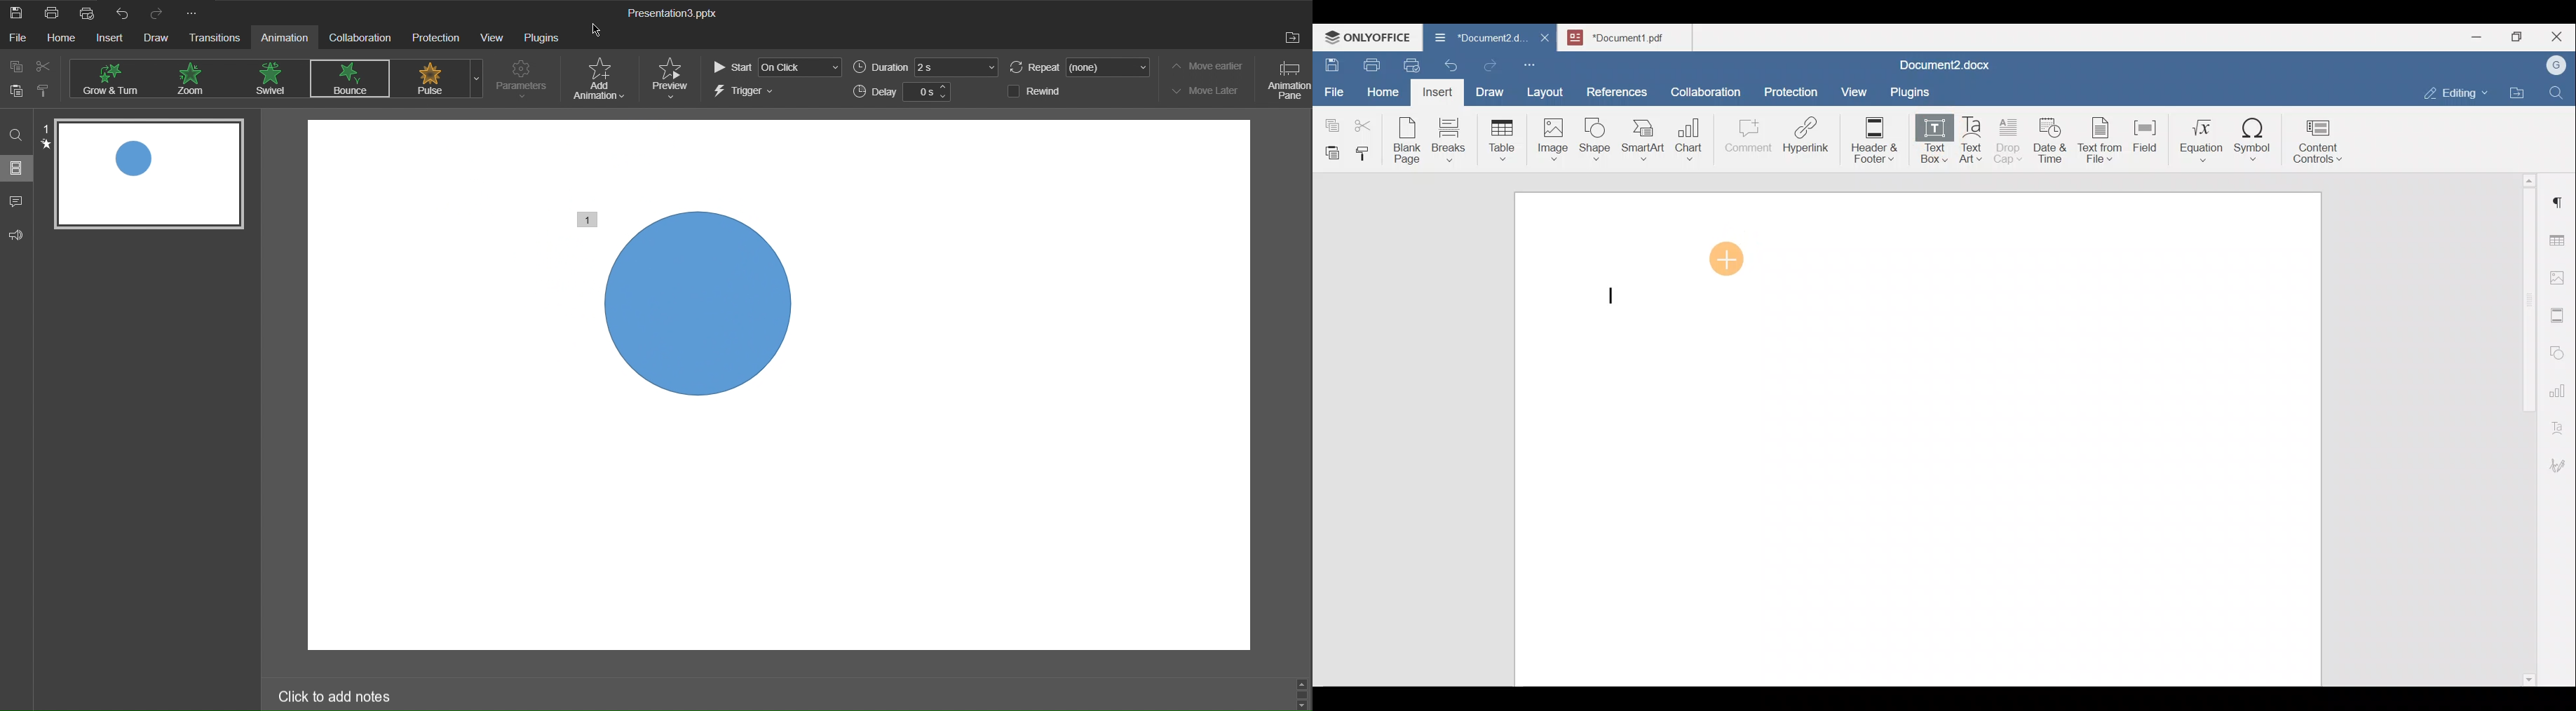 The width and height of the screenshot is (2576, 728). Describe the element at coordinates (1434, 91) in the screenshot. I see `Insert` at that location.